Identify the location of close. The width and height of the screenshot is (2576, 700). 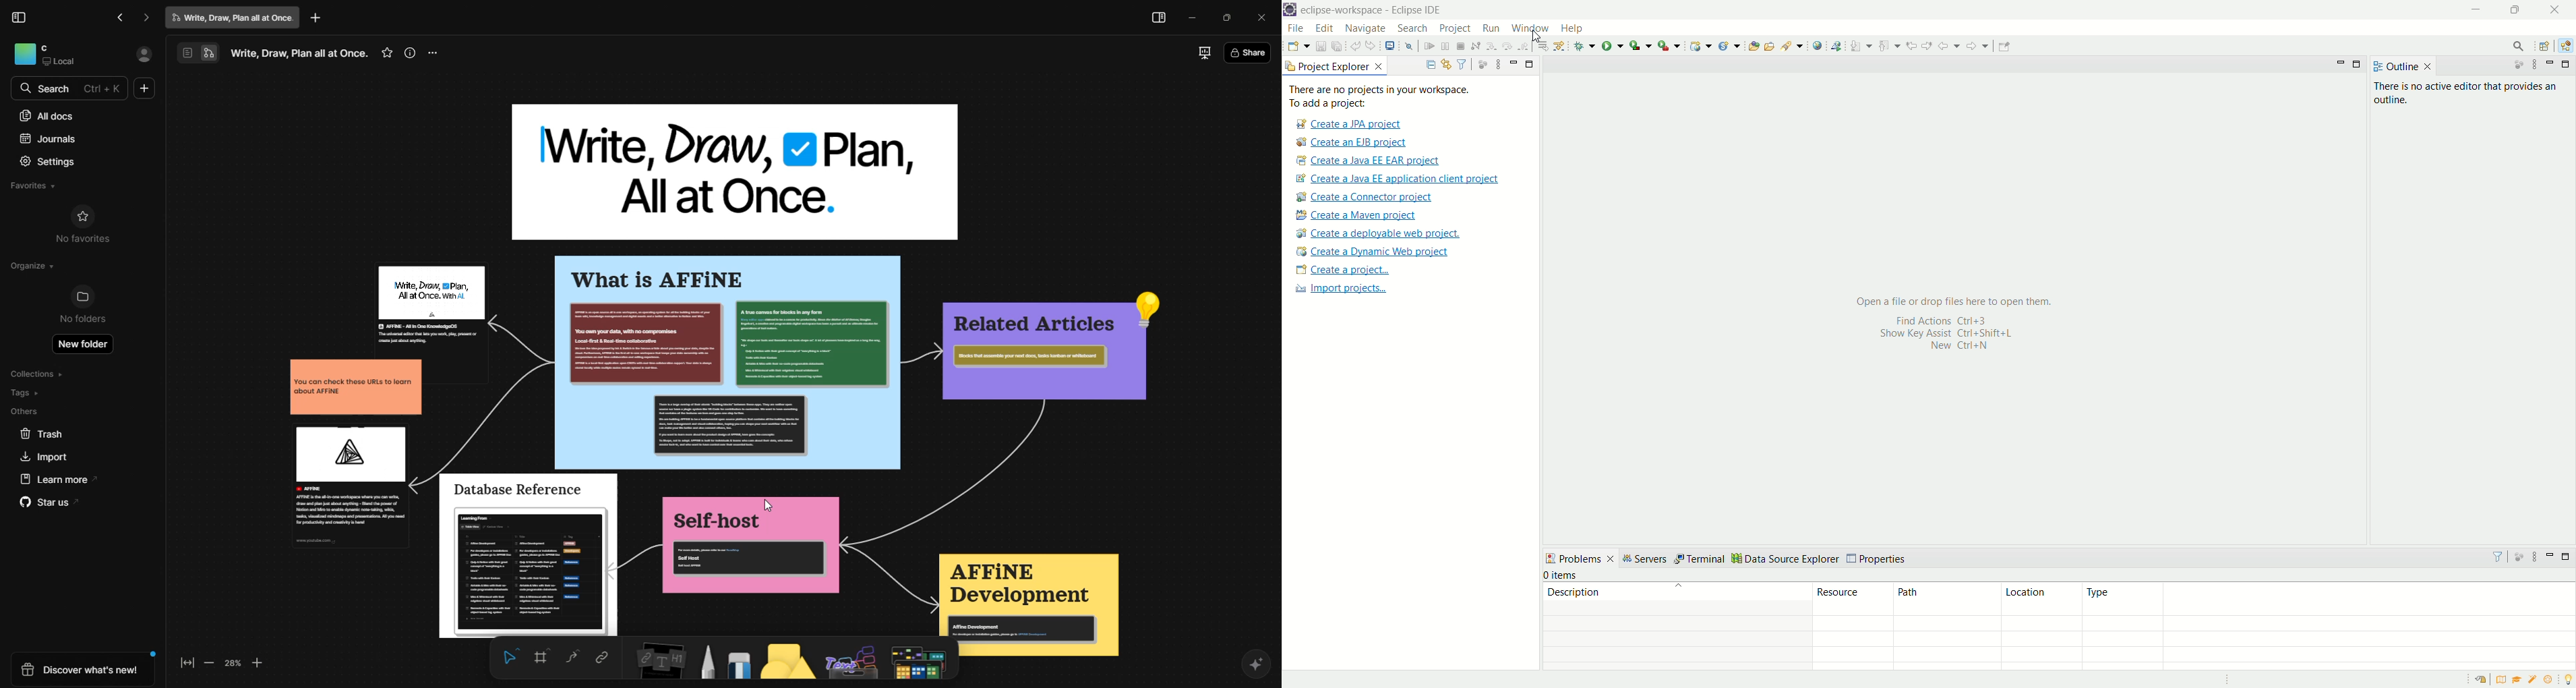
(2558, 9).